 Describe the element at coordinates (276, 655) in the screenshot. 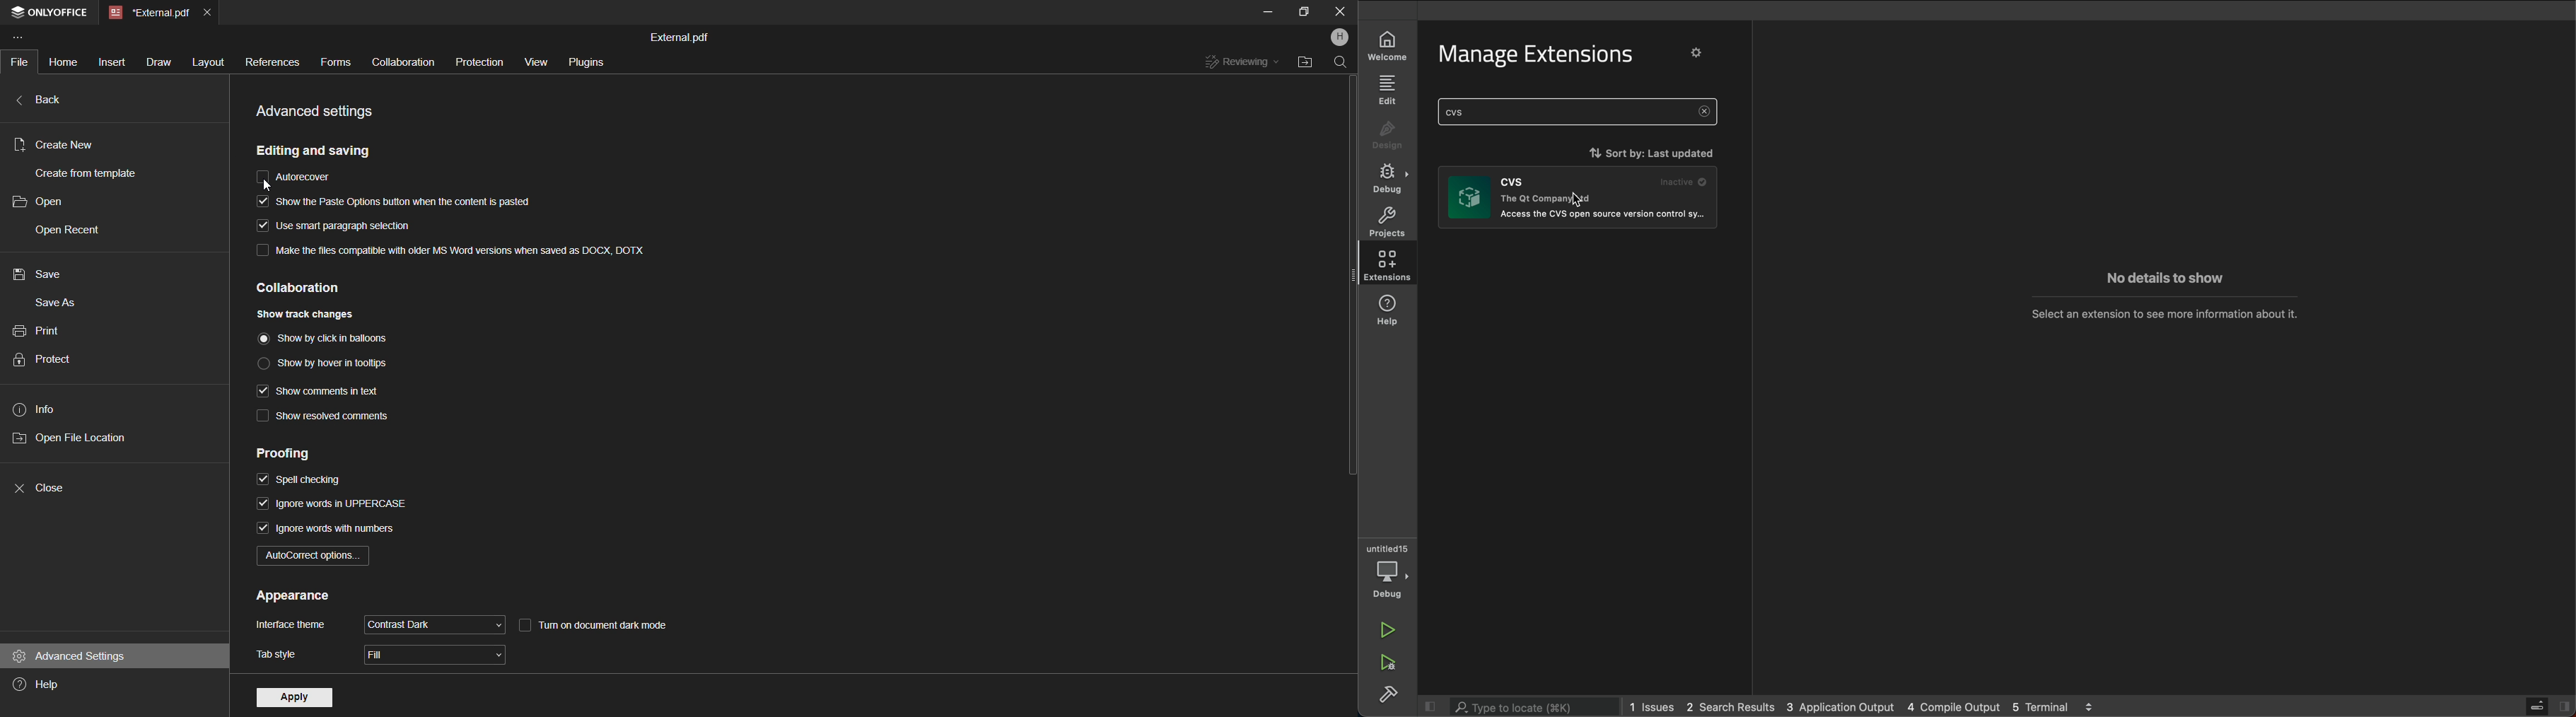

I see `tab style` at that location.